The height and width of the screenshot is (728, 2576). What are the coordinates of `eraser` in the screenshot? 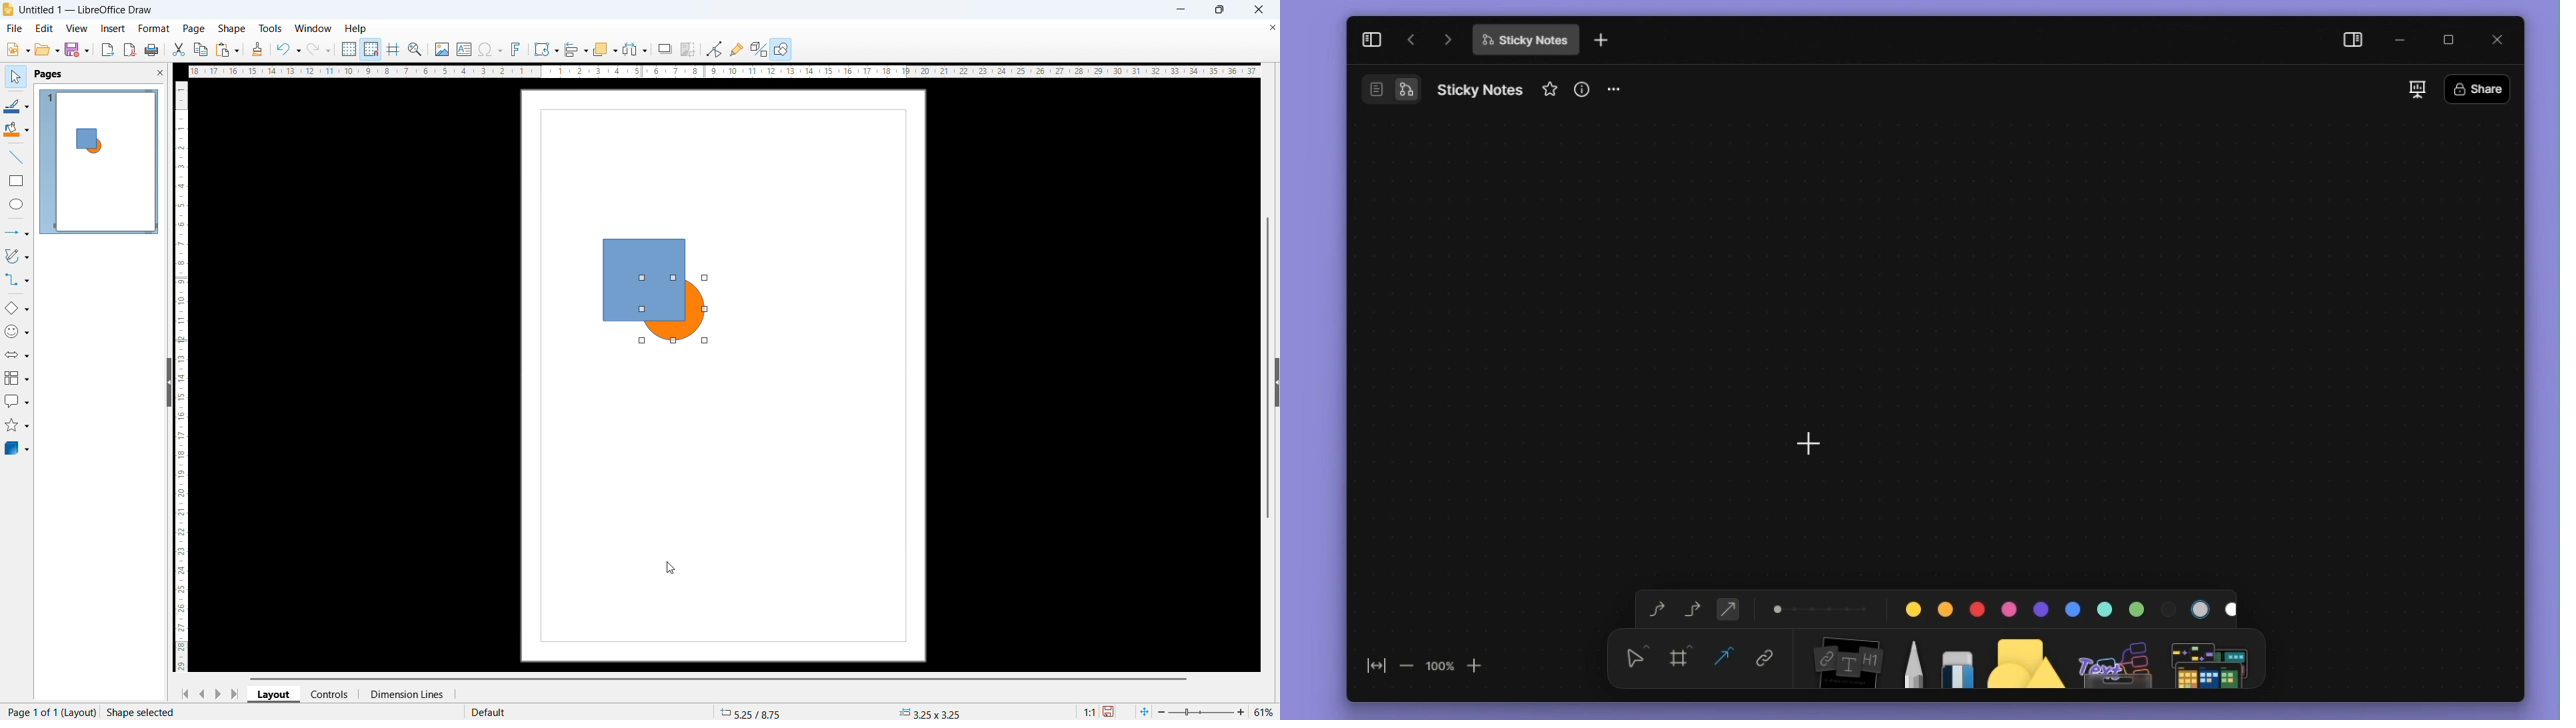 It's located at (1953, 657).